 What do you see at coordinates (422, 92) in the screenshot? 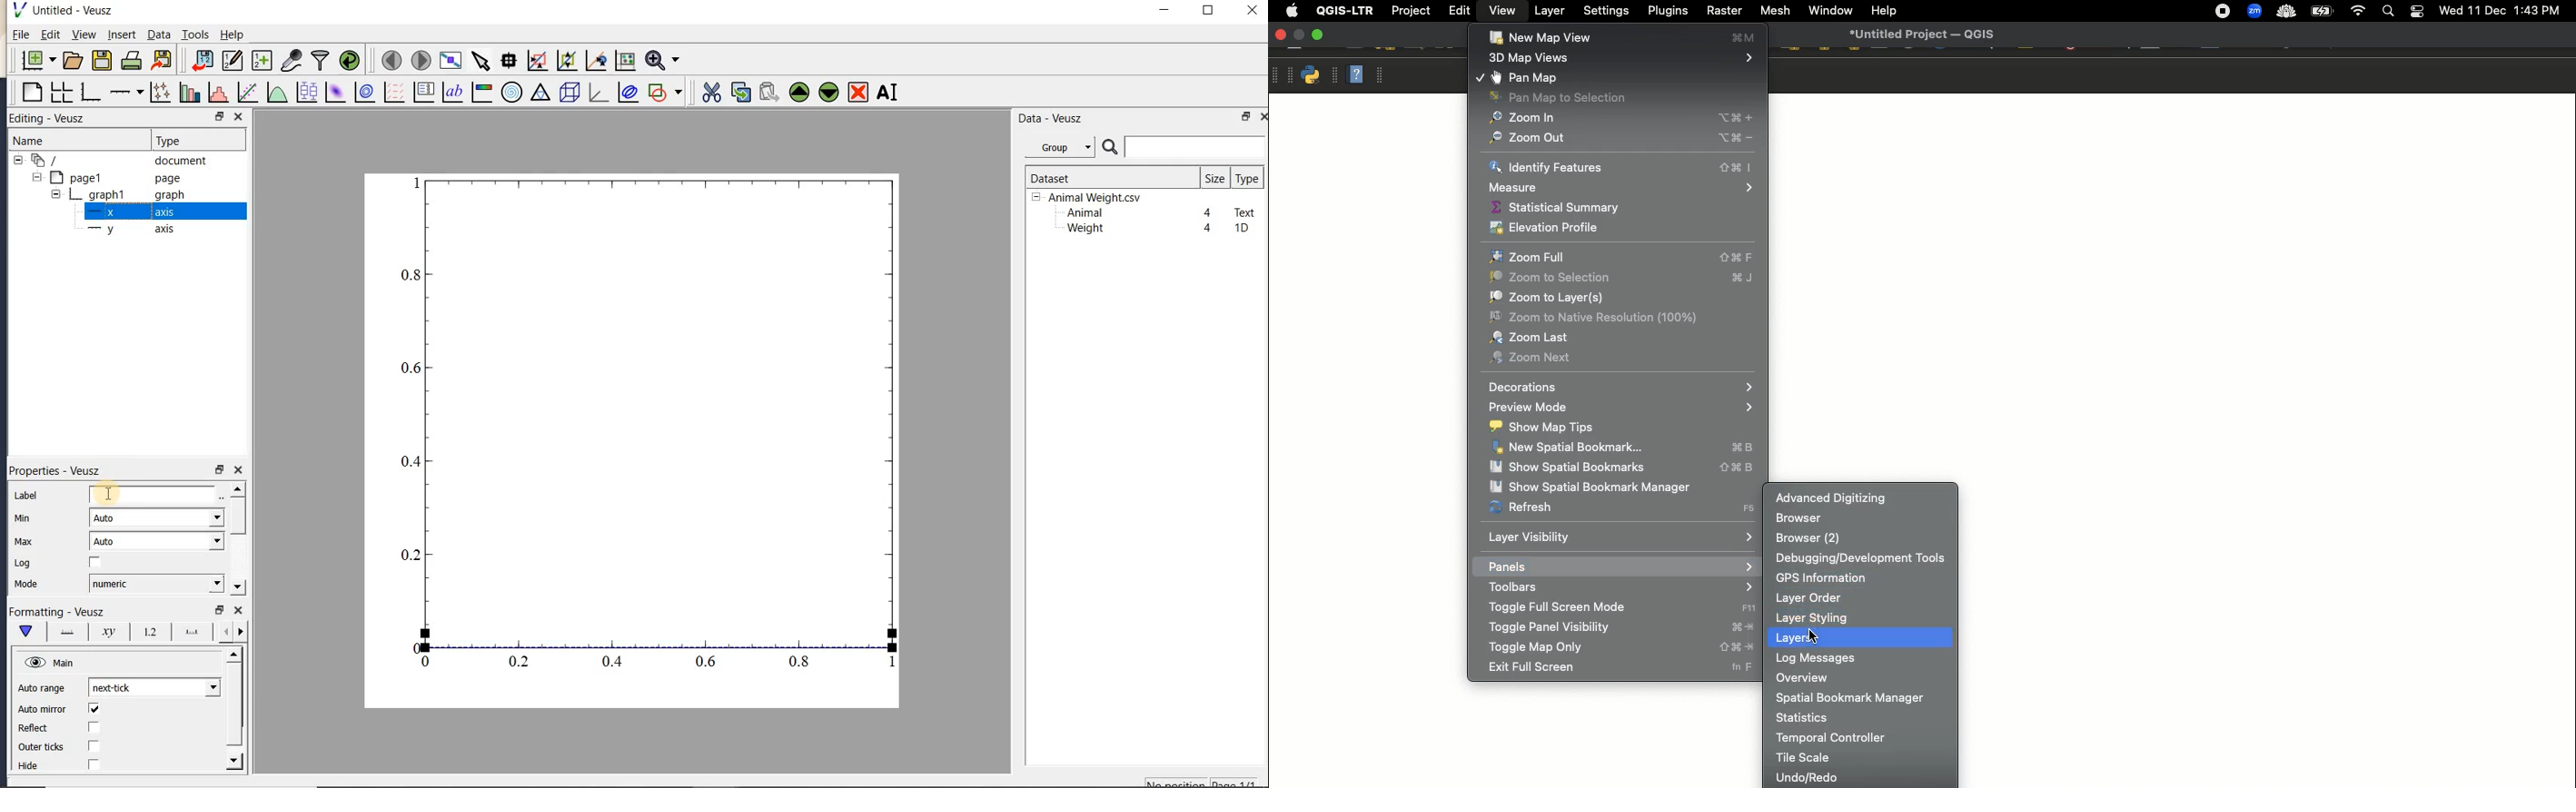
I see `plot key` at bounding box center [422, 92].